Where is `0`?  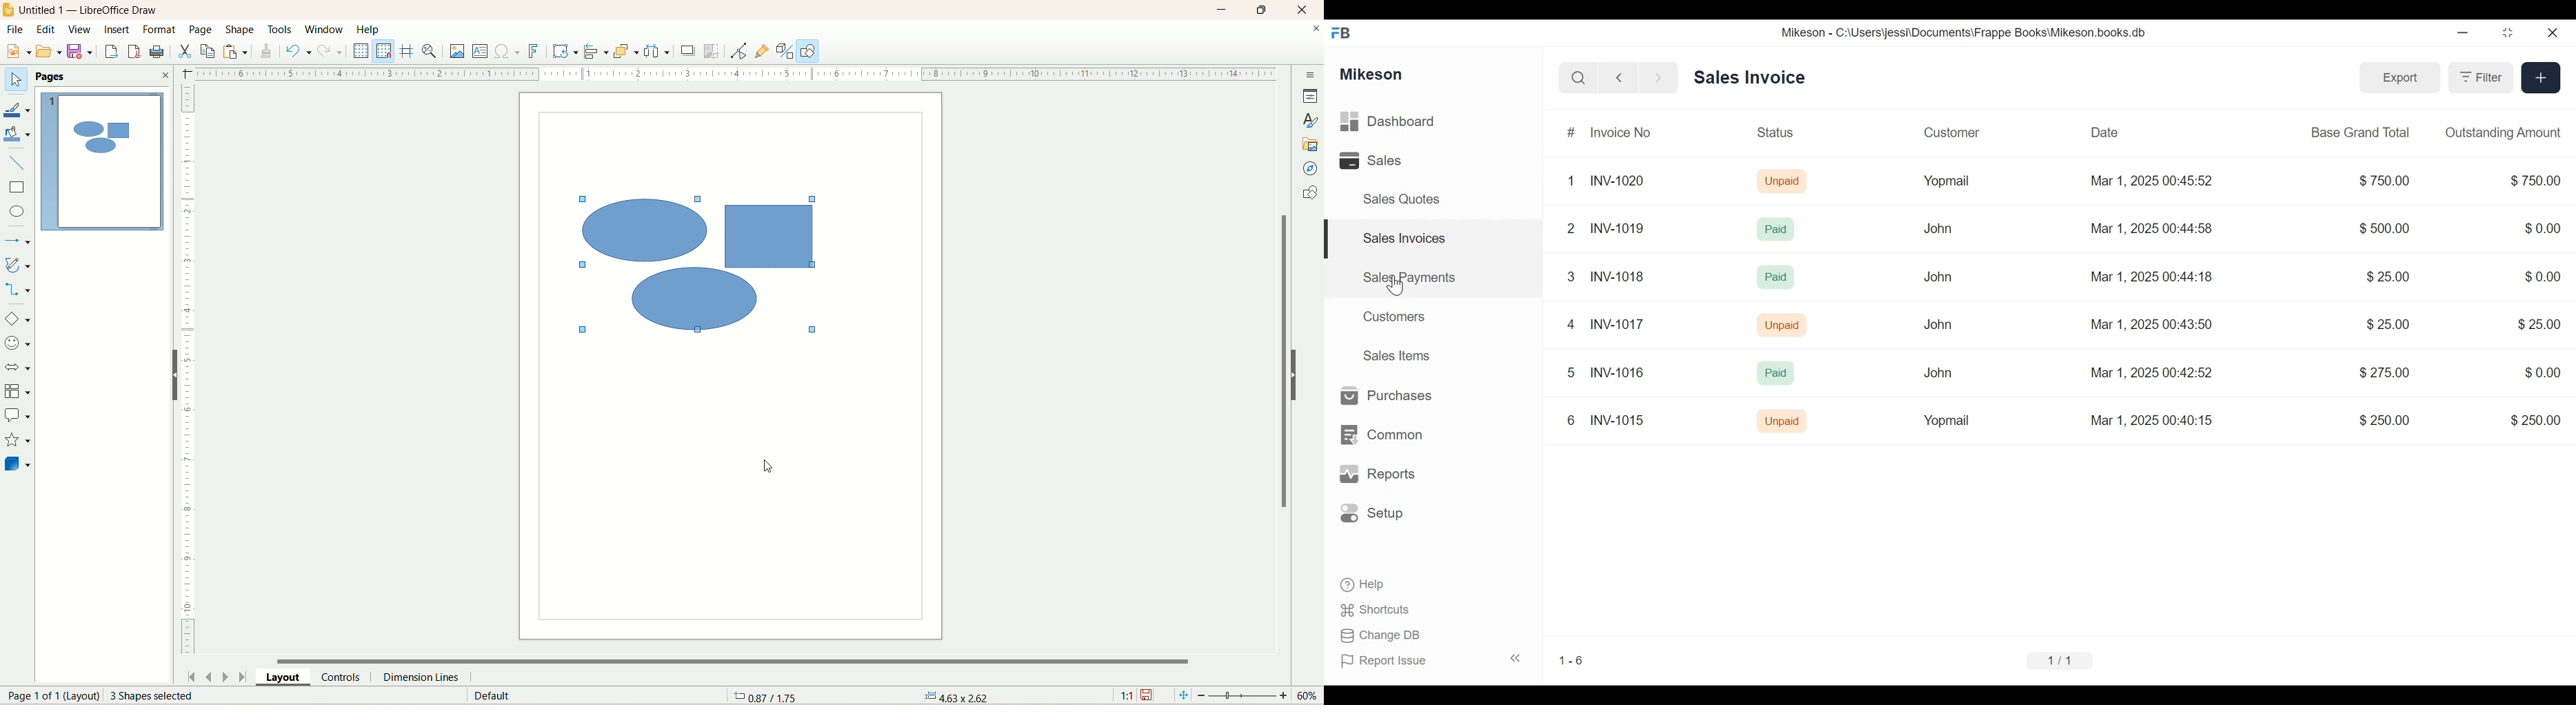
0 is located at coordinates (2538, 227).